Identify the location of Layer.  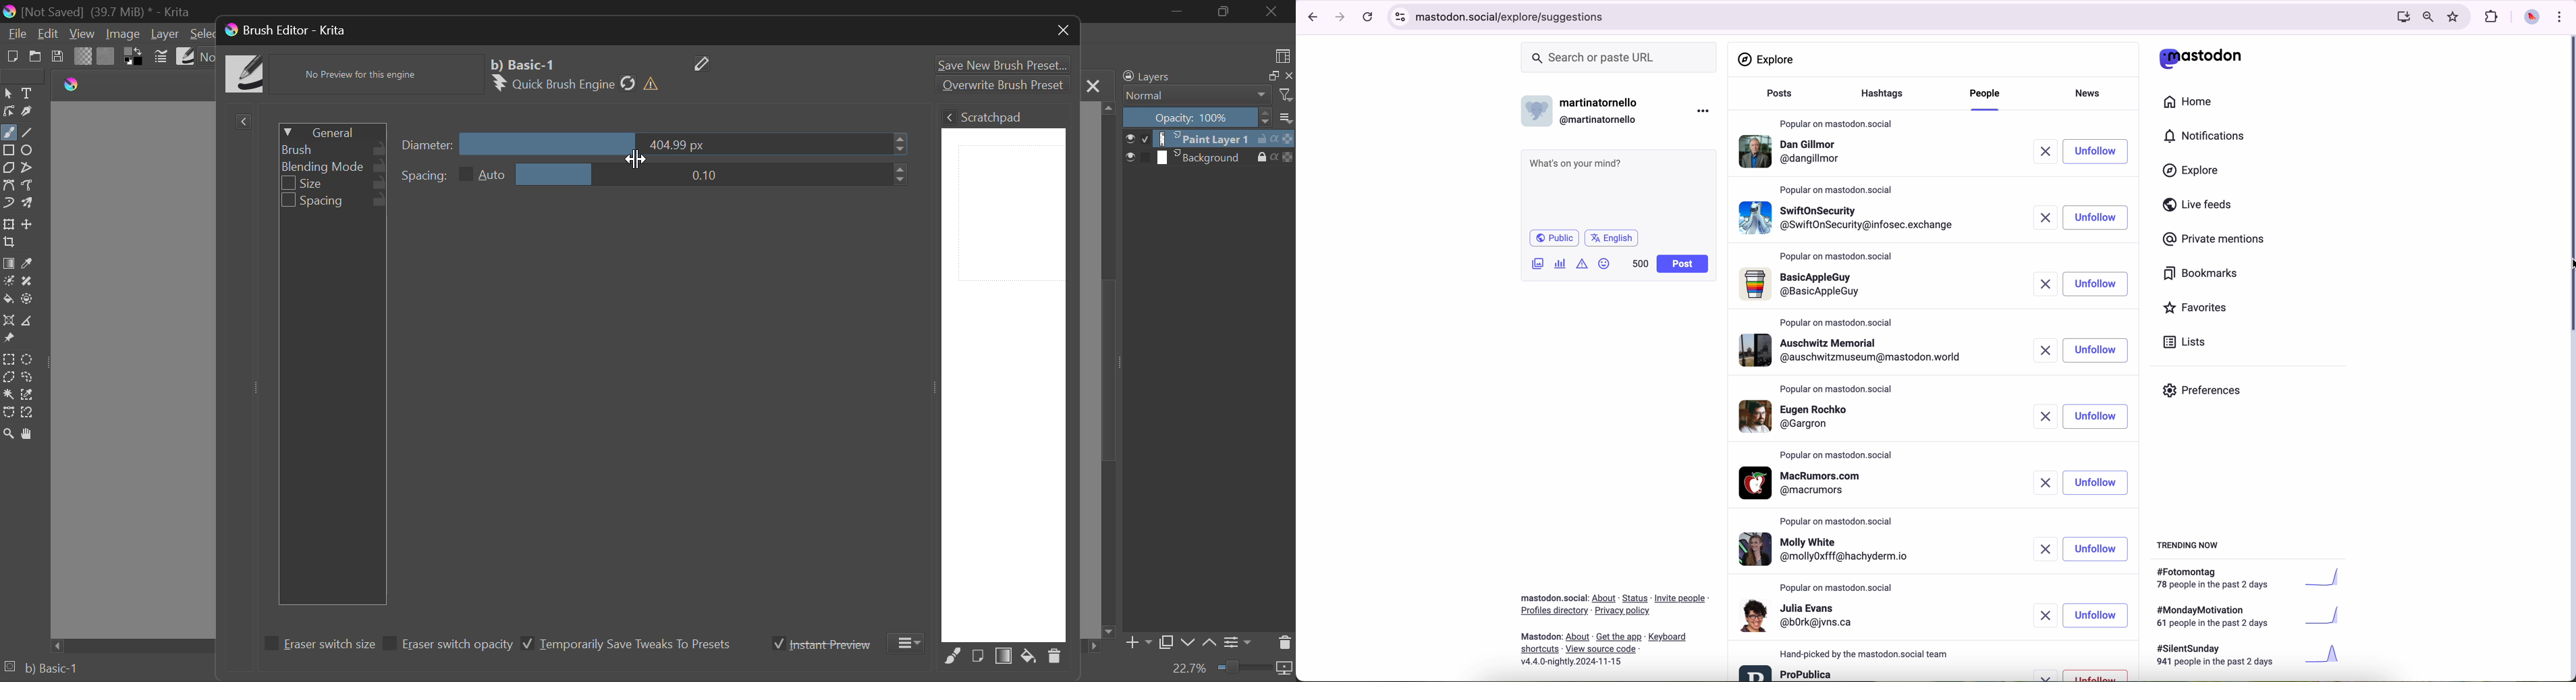
(165, 35).